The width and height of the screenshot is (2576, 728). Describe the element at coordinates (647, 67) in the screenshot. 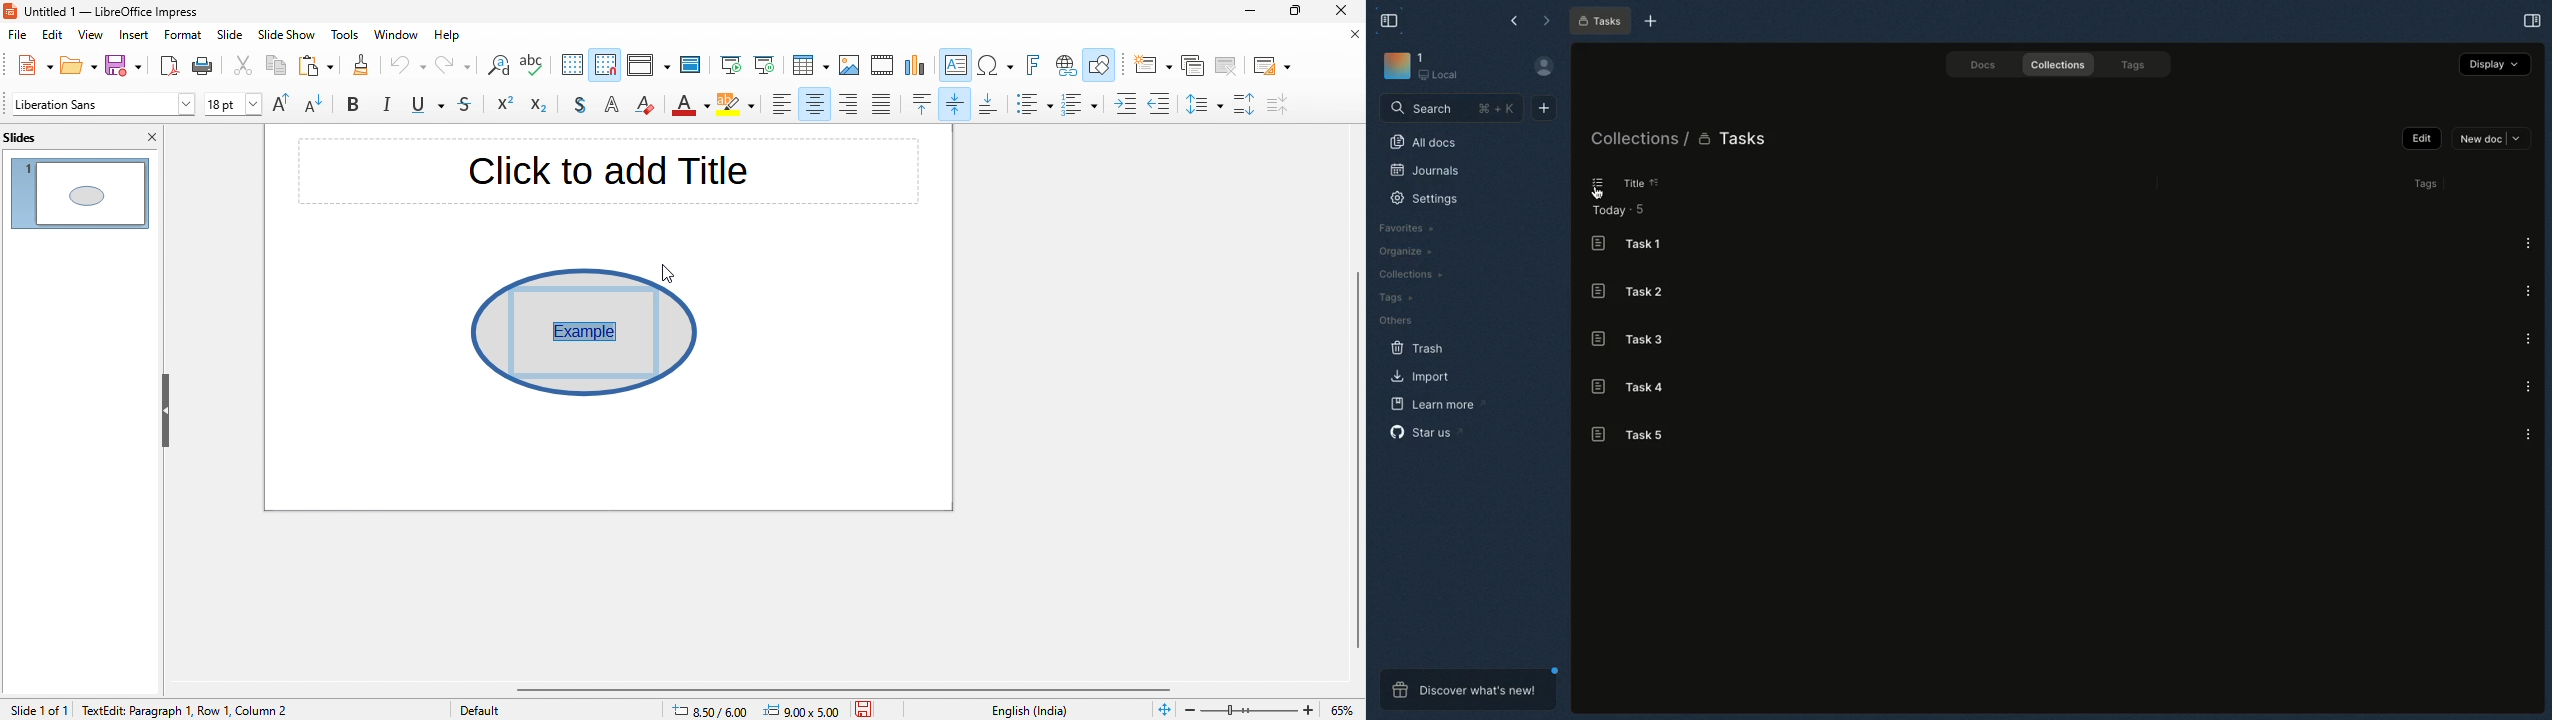

I see `display view` at that location.